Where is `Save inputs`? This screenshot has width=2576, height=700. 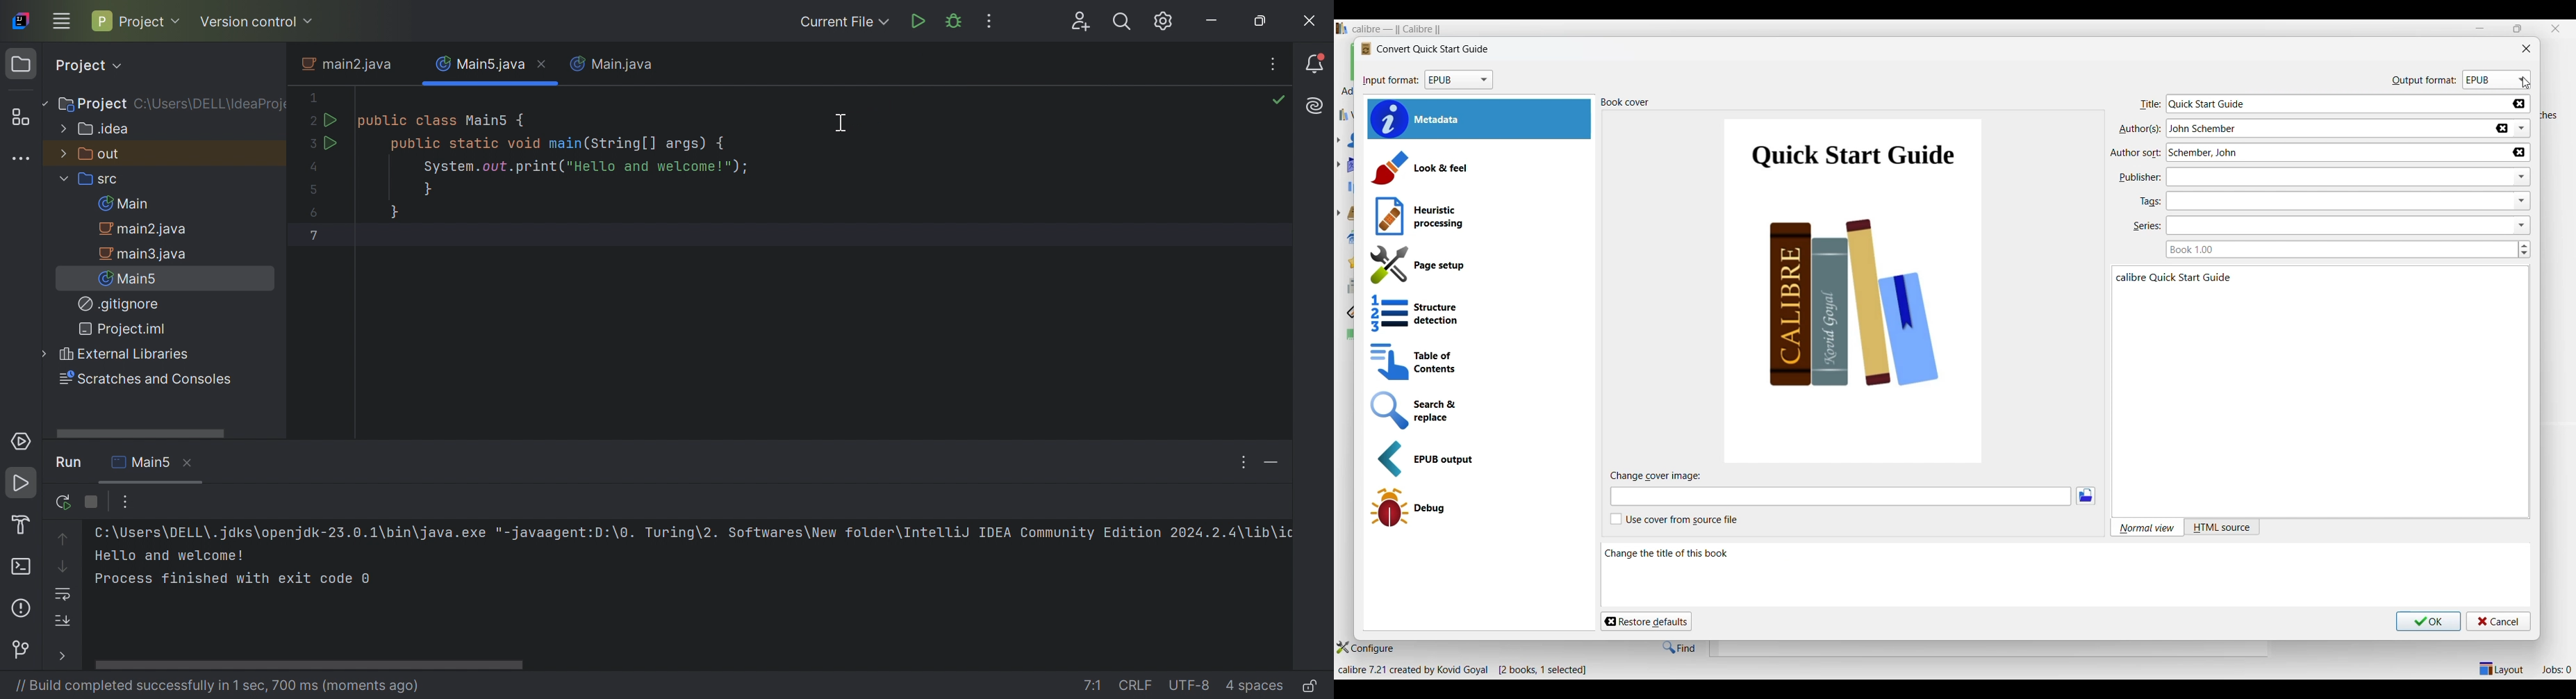 Save inputs is located at coordinates (2429, 622).